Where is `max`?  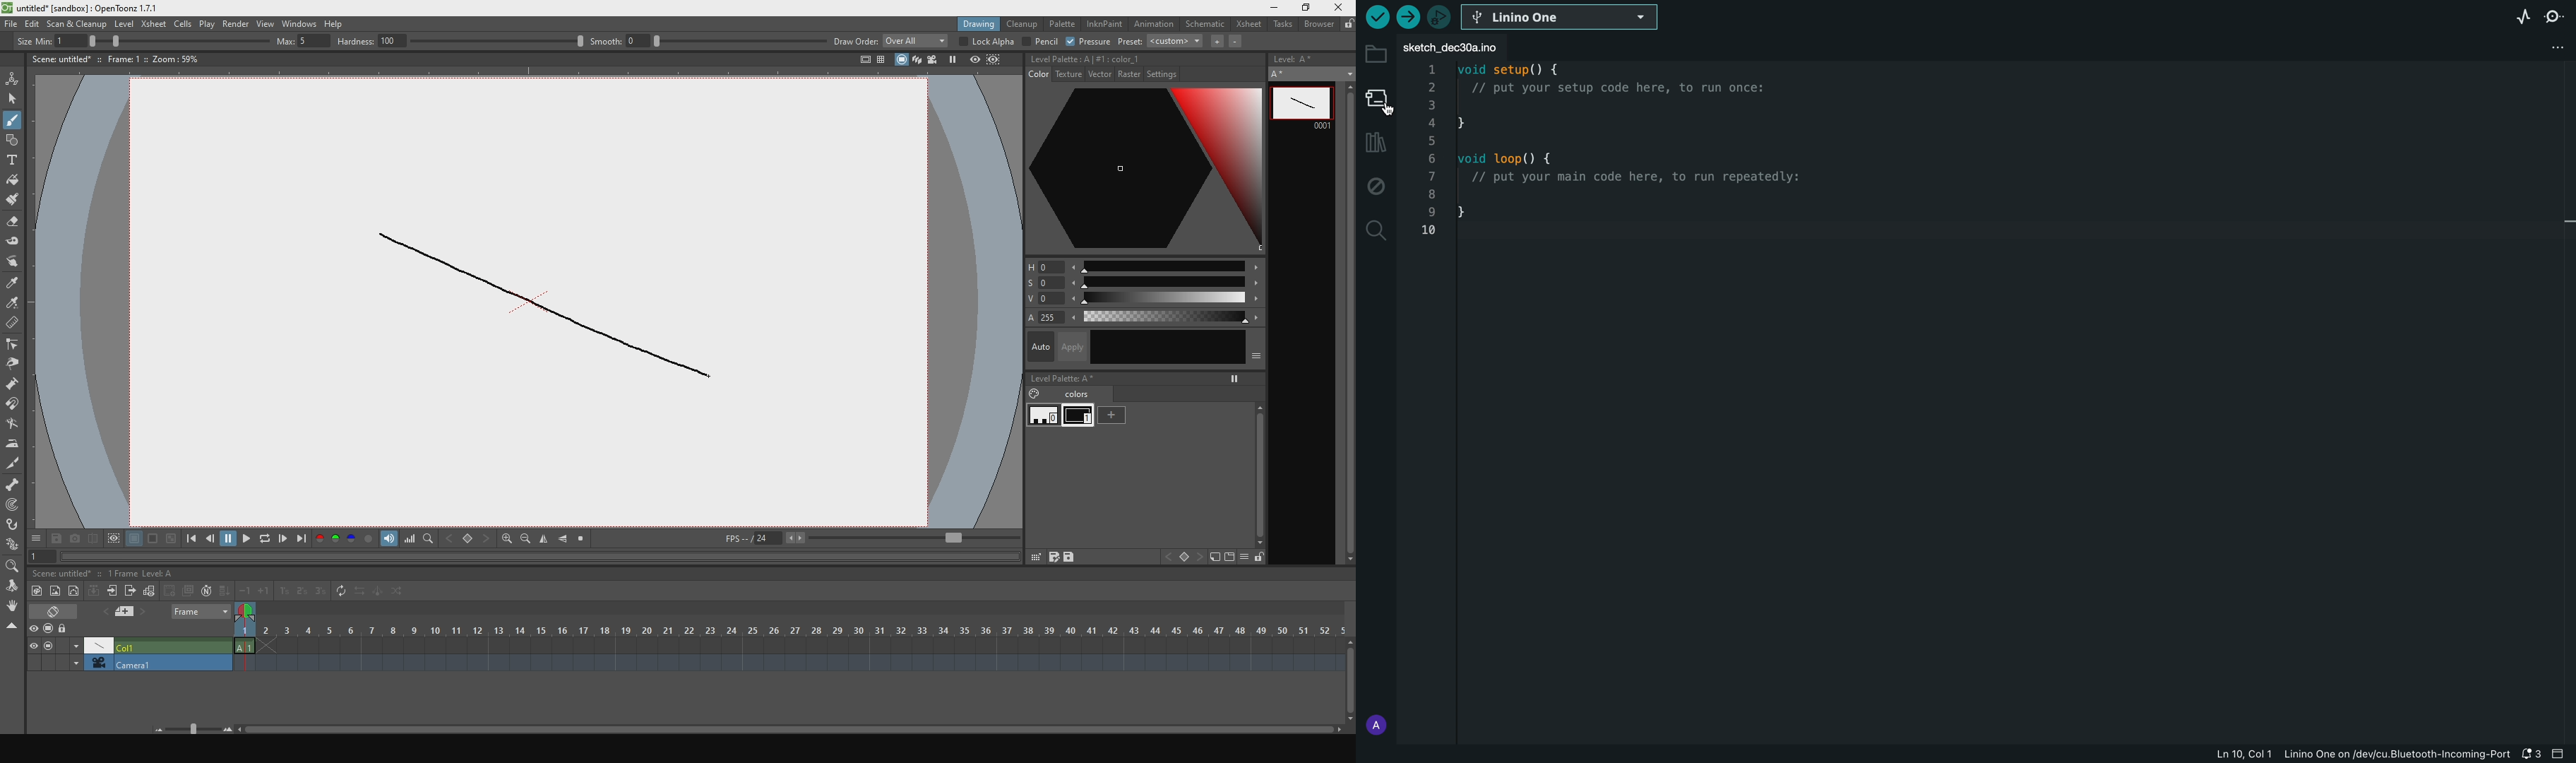
max is located at coordinates (301, 40).